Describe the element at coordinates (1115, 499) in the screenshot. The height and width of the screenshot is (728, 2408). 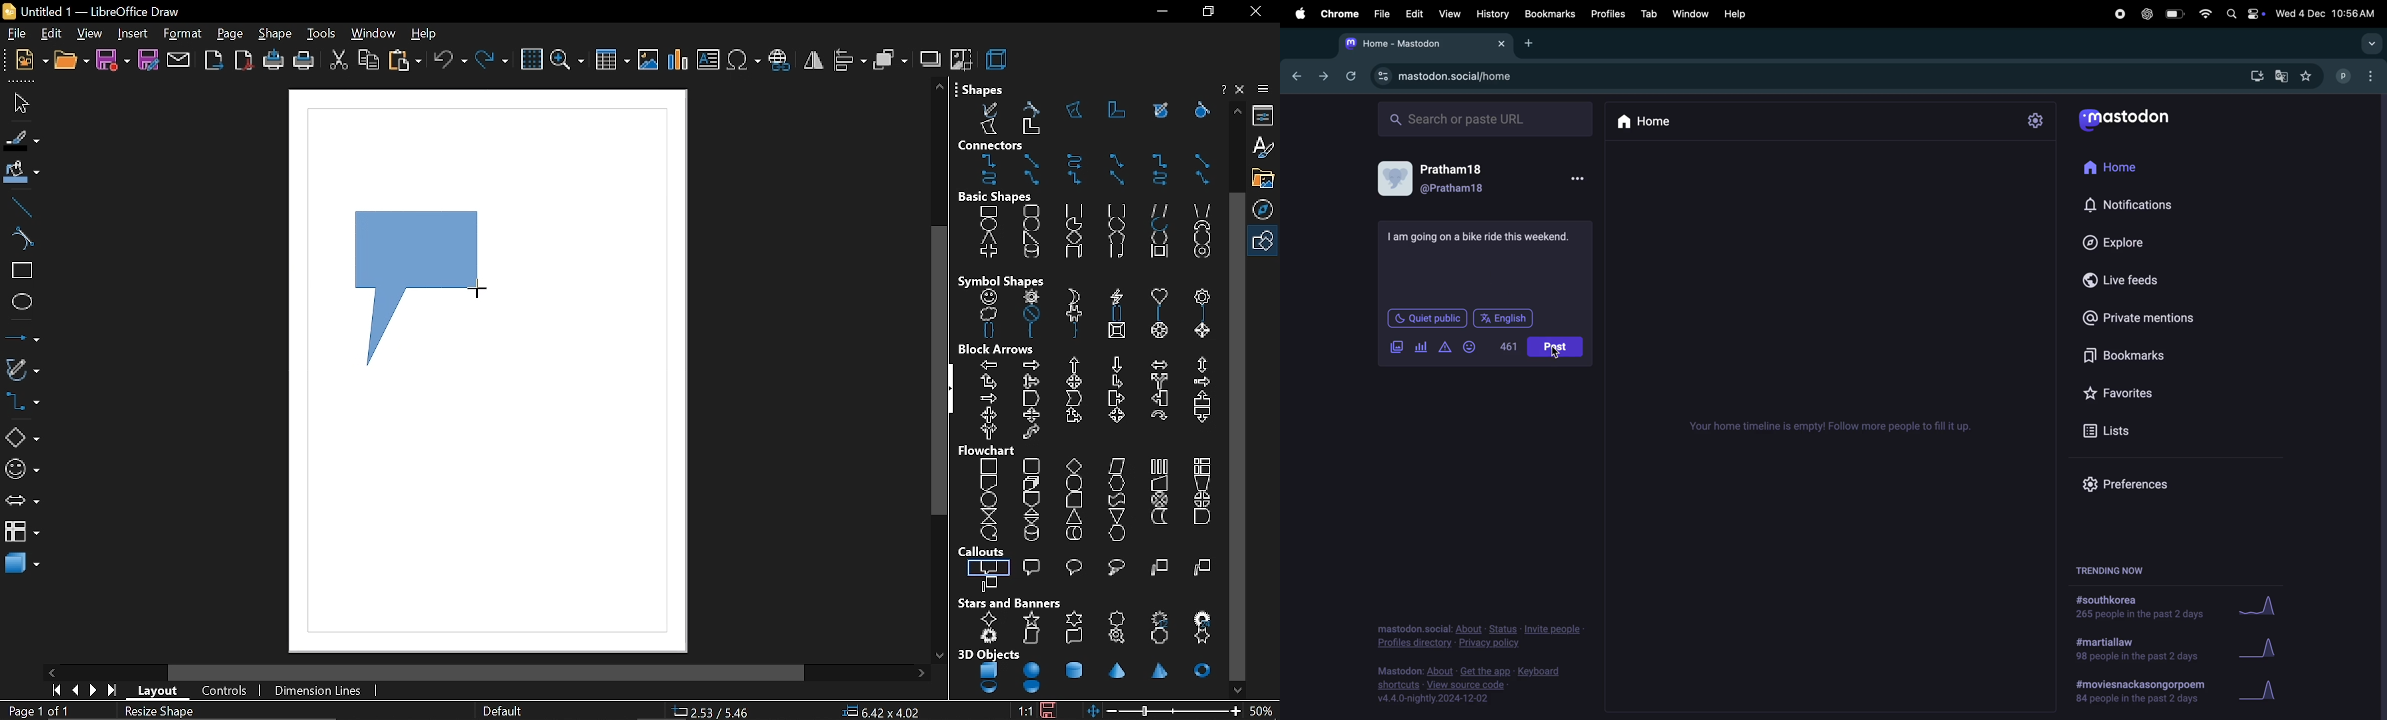
I see `punched tape` at that location.